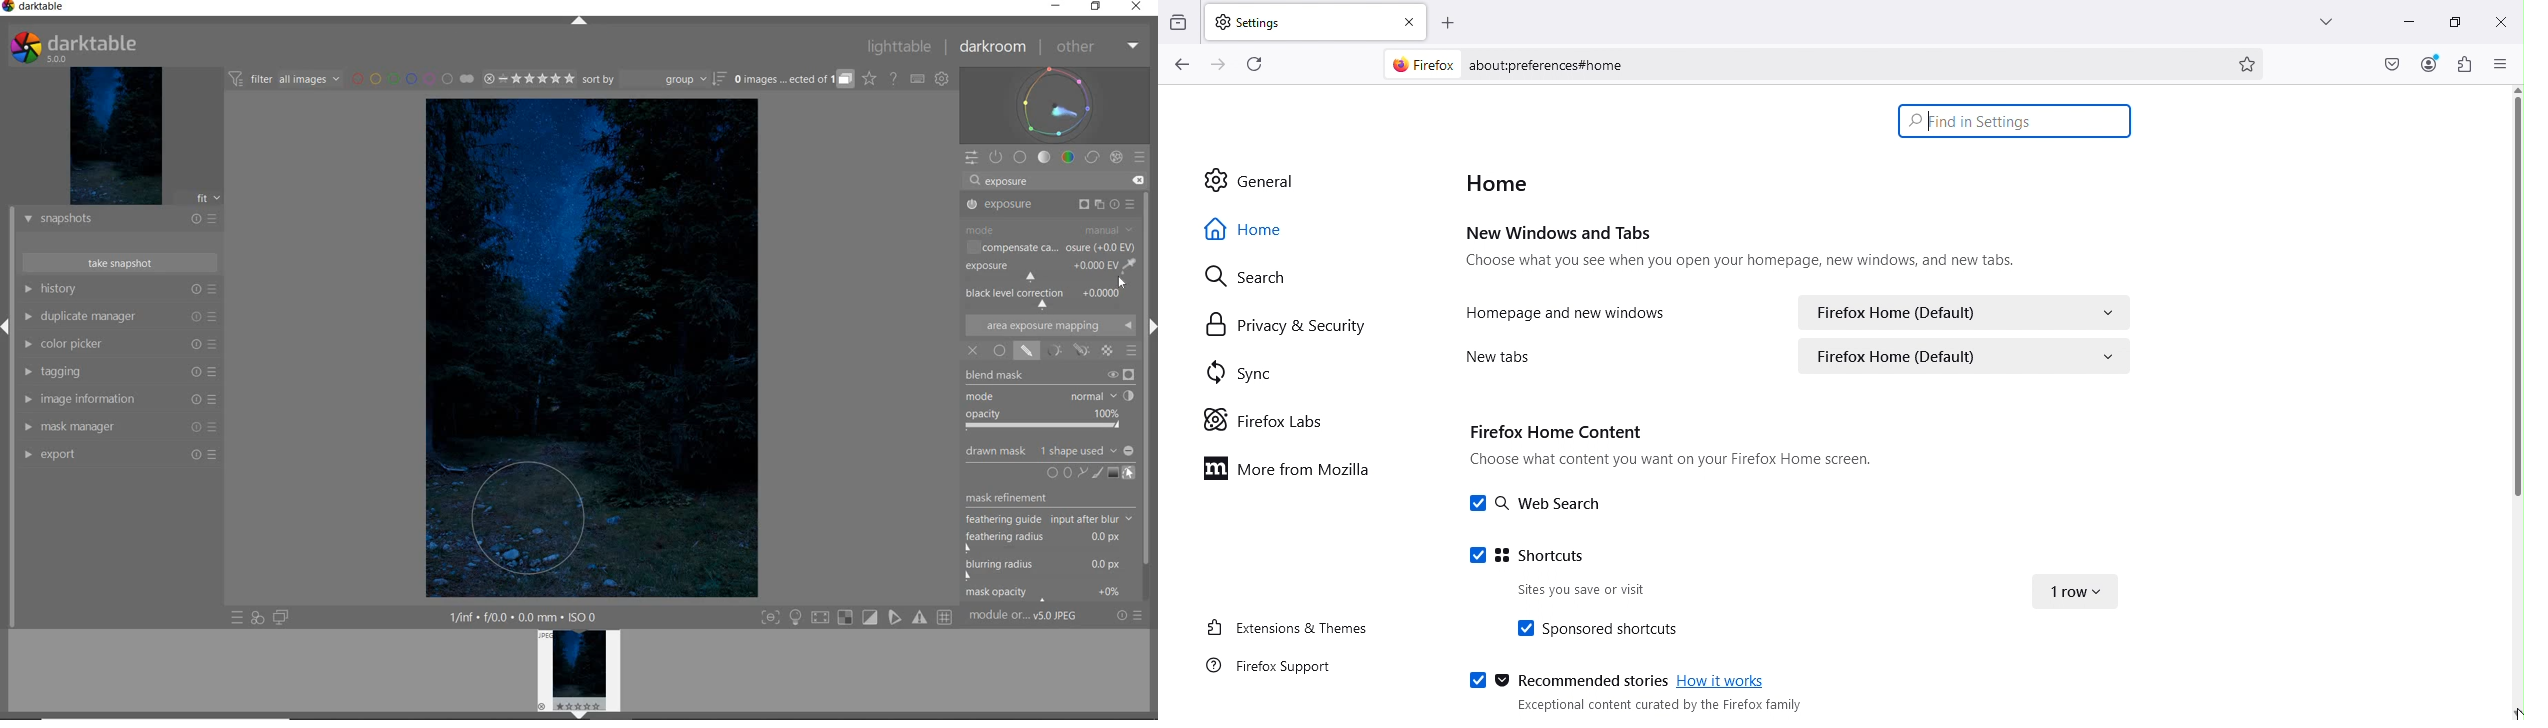 The width and height of the screenshot is (2548, 728). I want to click on Privacy and security, so click(1285, 329).